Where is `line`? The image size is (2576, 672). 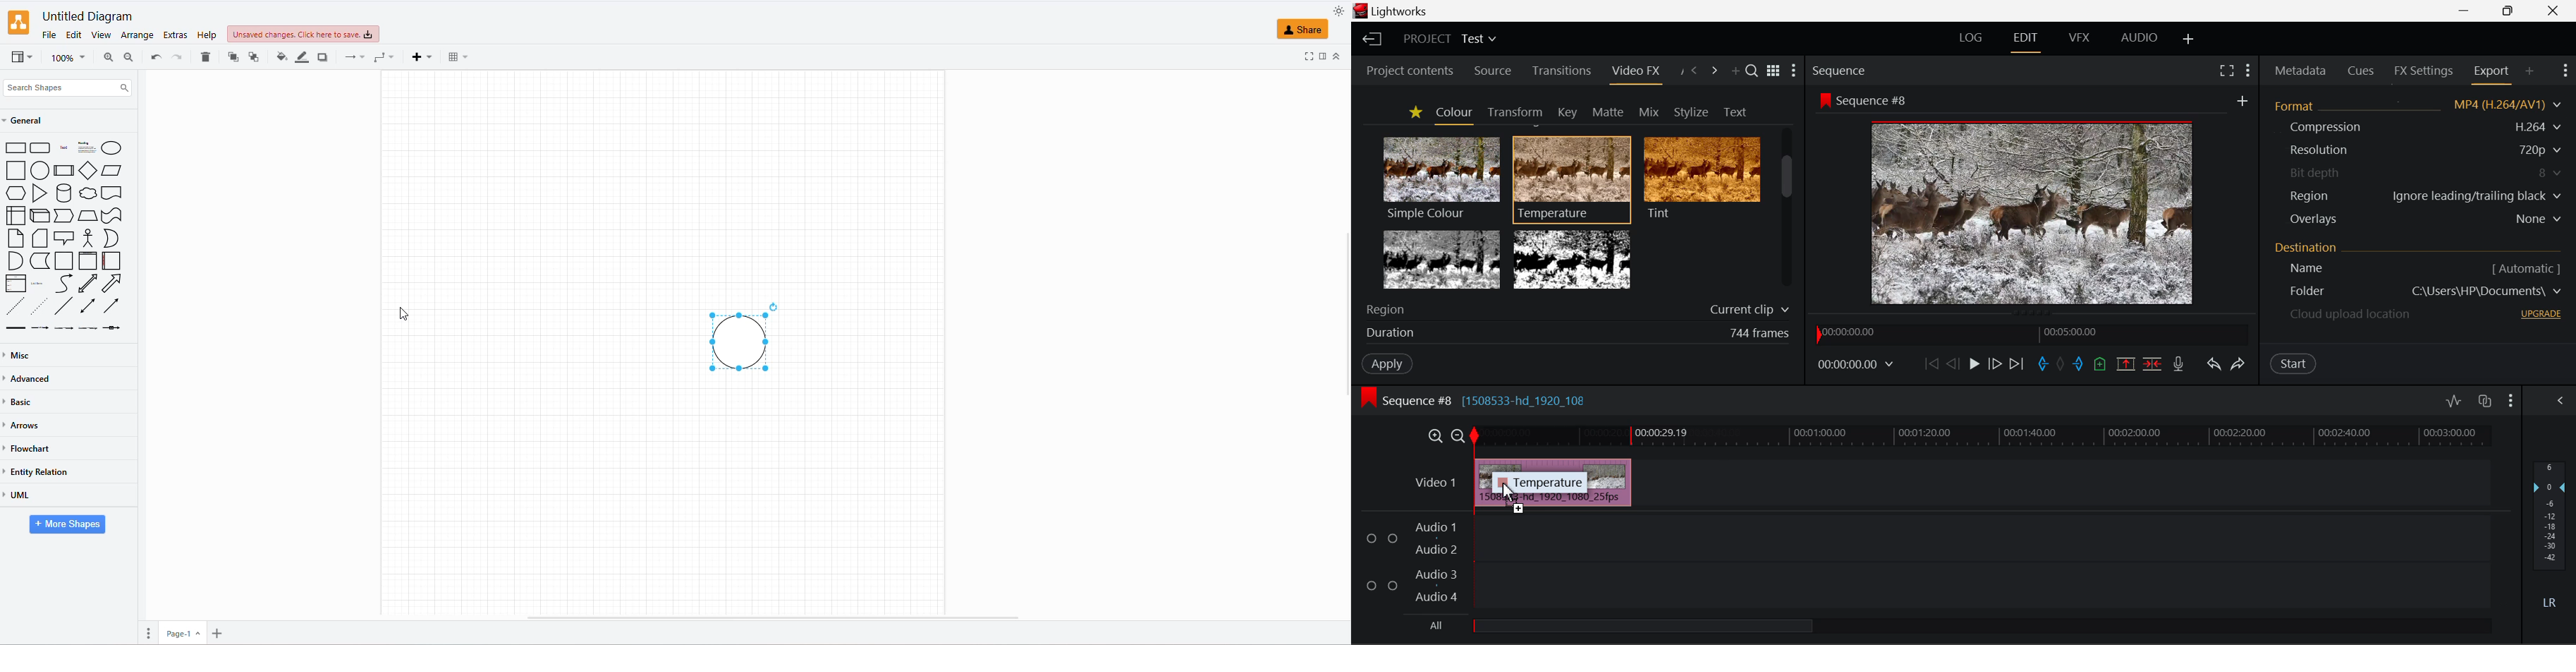 line is located at coordinates (16, 328).